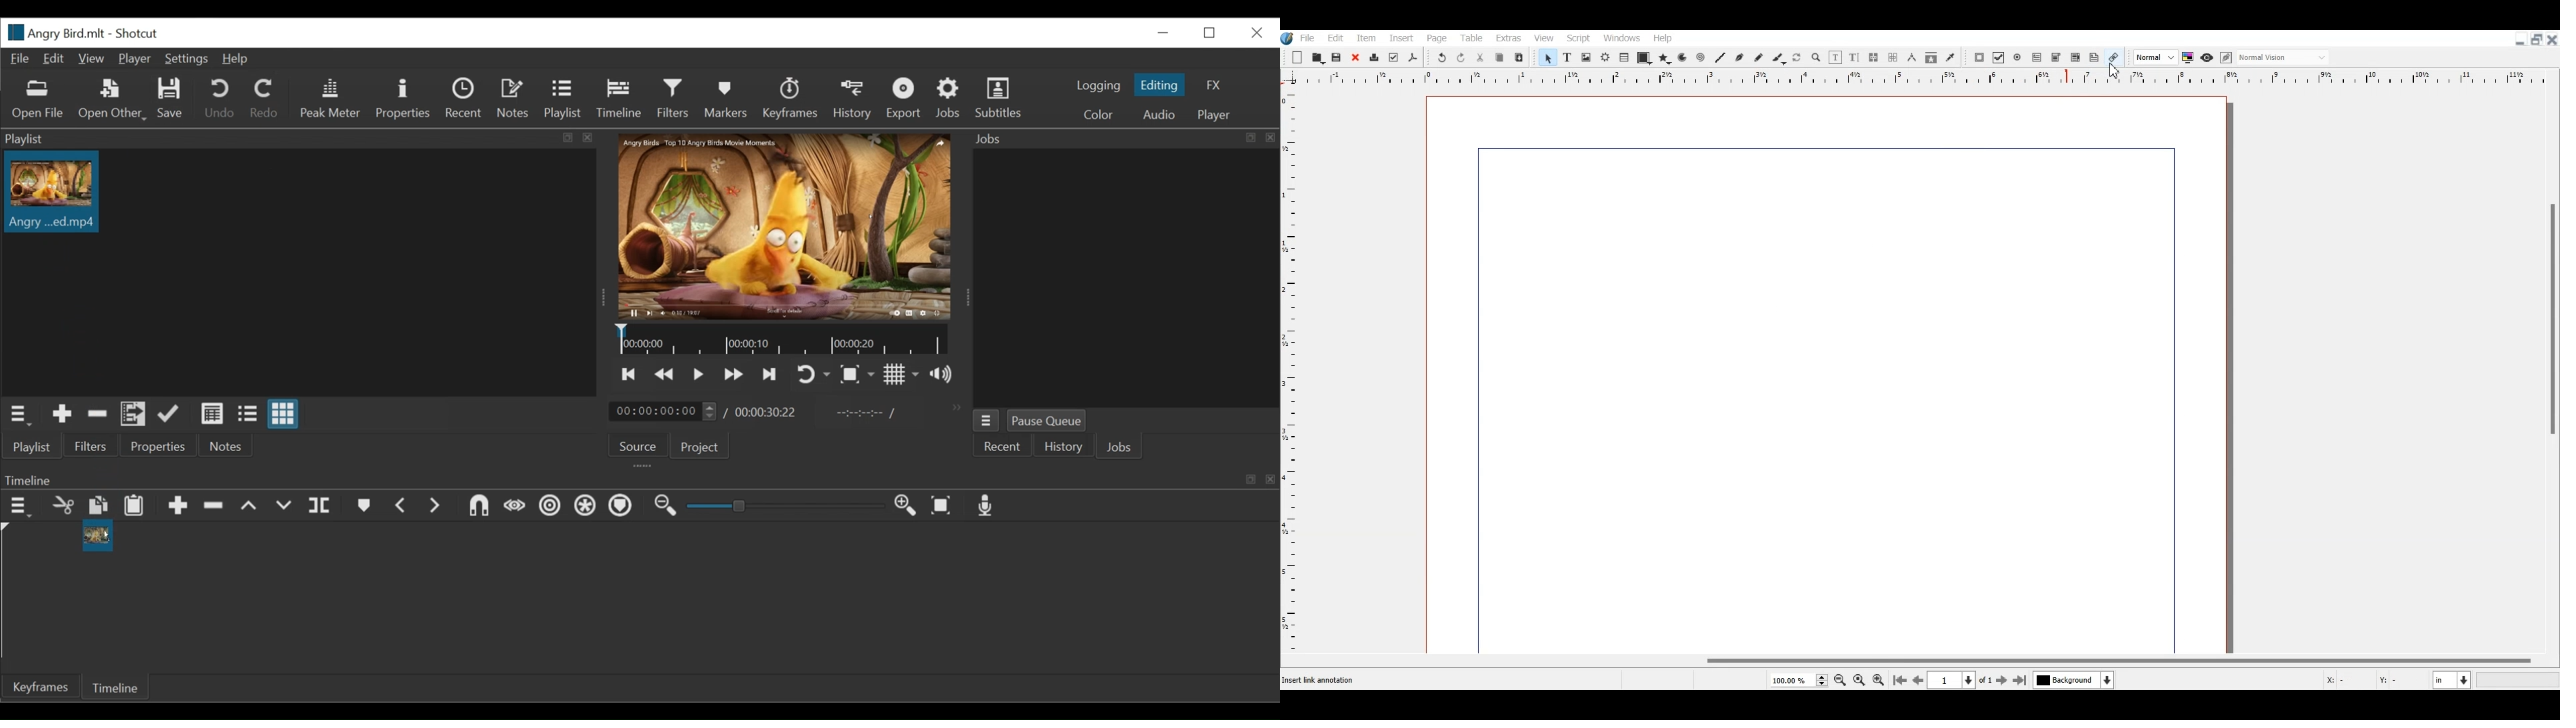 The height and width of the screenshot is (728, 2576). I want to click on minimize, so click(1162, 33).